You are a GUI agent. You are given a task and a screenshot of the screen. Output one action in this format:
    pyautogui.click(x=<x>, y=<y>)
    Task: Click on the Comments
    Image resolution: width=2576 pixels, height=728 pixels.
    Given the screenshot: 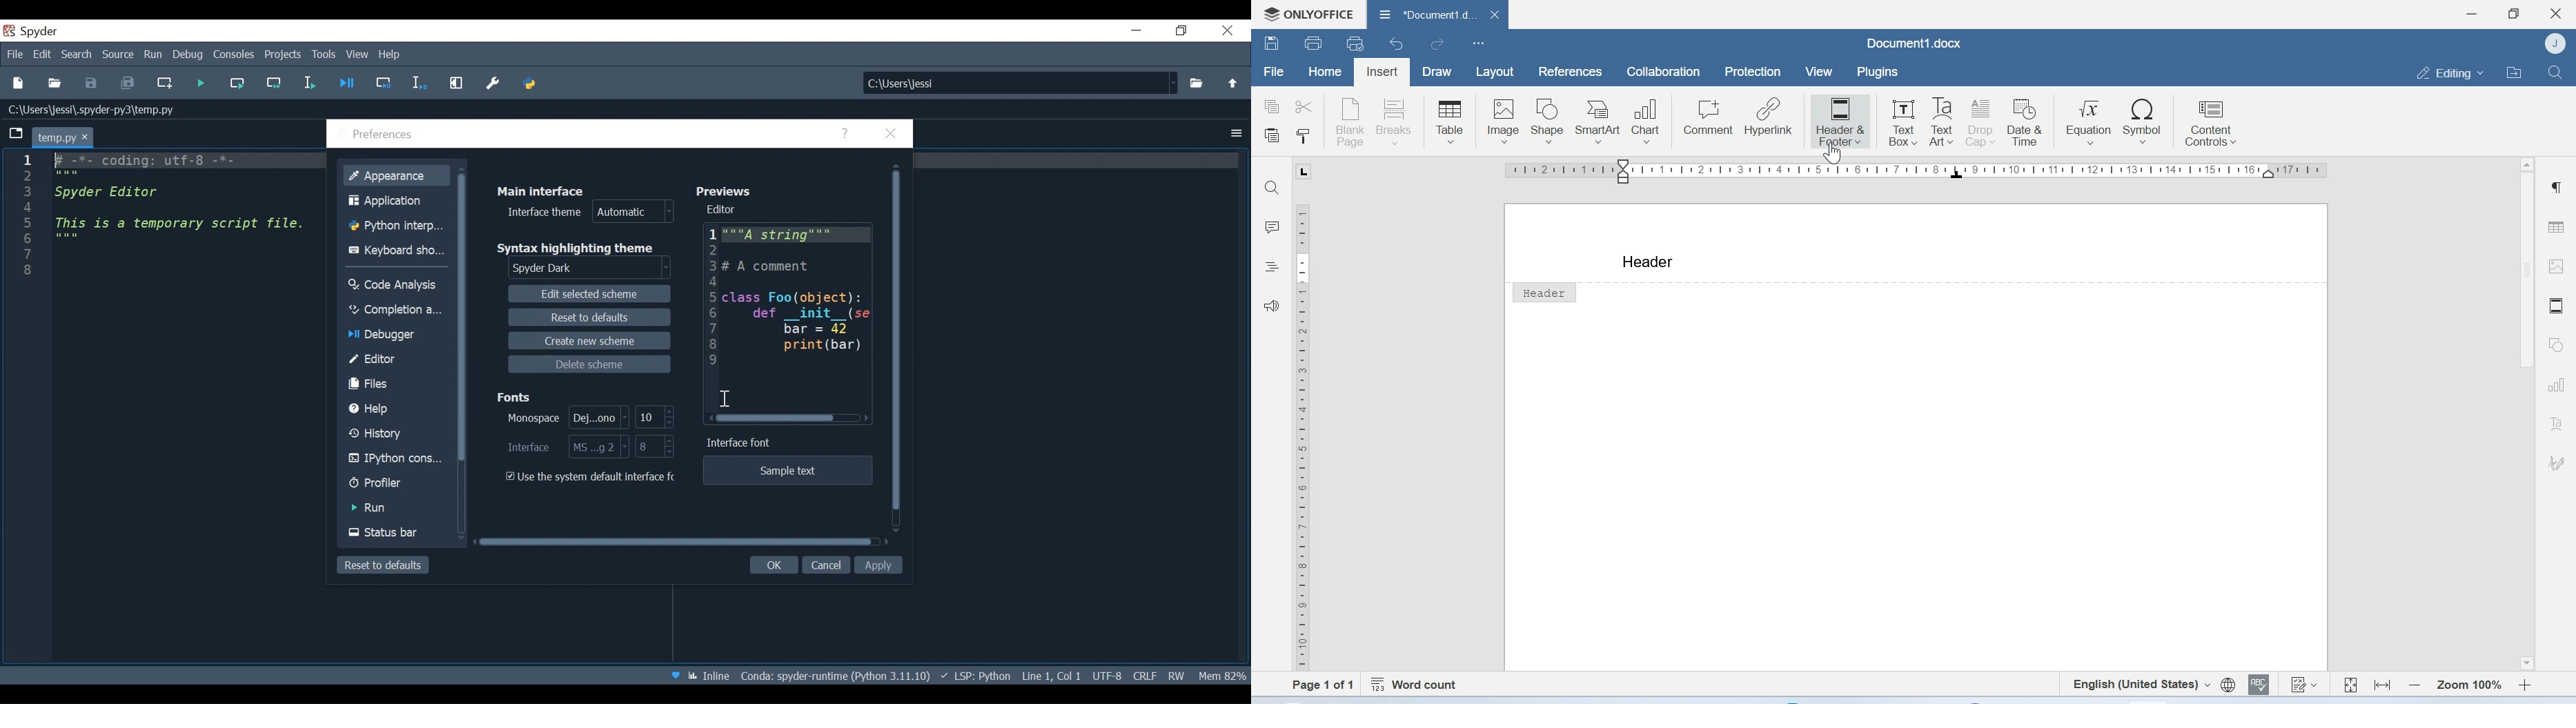 What is the action you would take?
    pyautogui.click(x=1272, y=227)
    